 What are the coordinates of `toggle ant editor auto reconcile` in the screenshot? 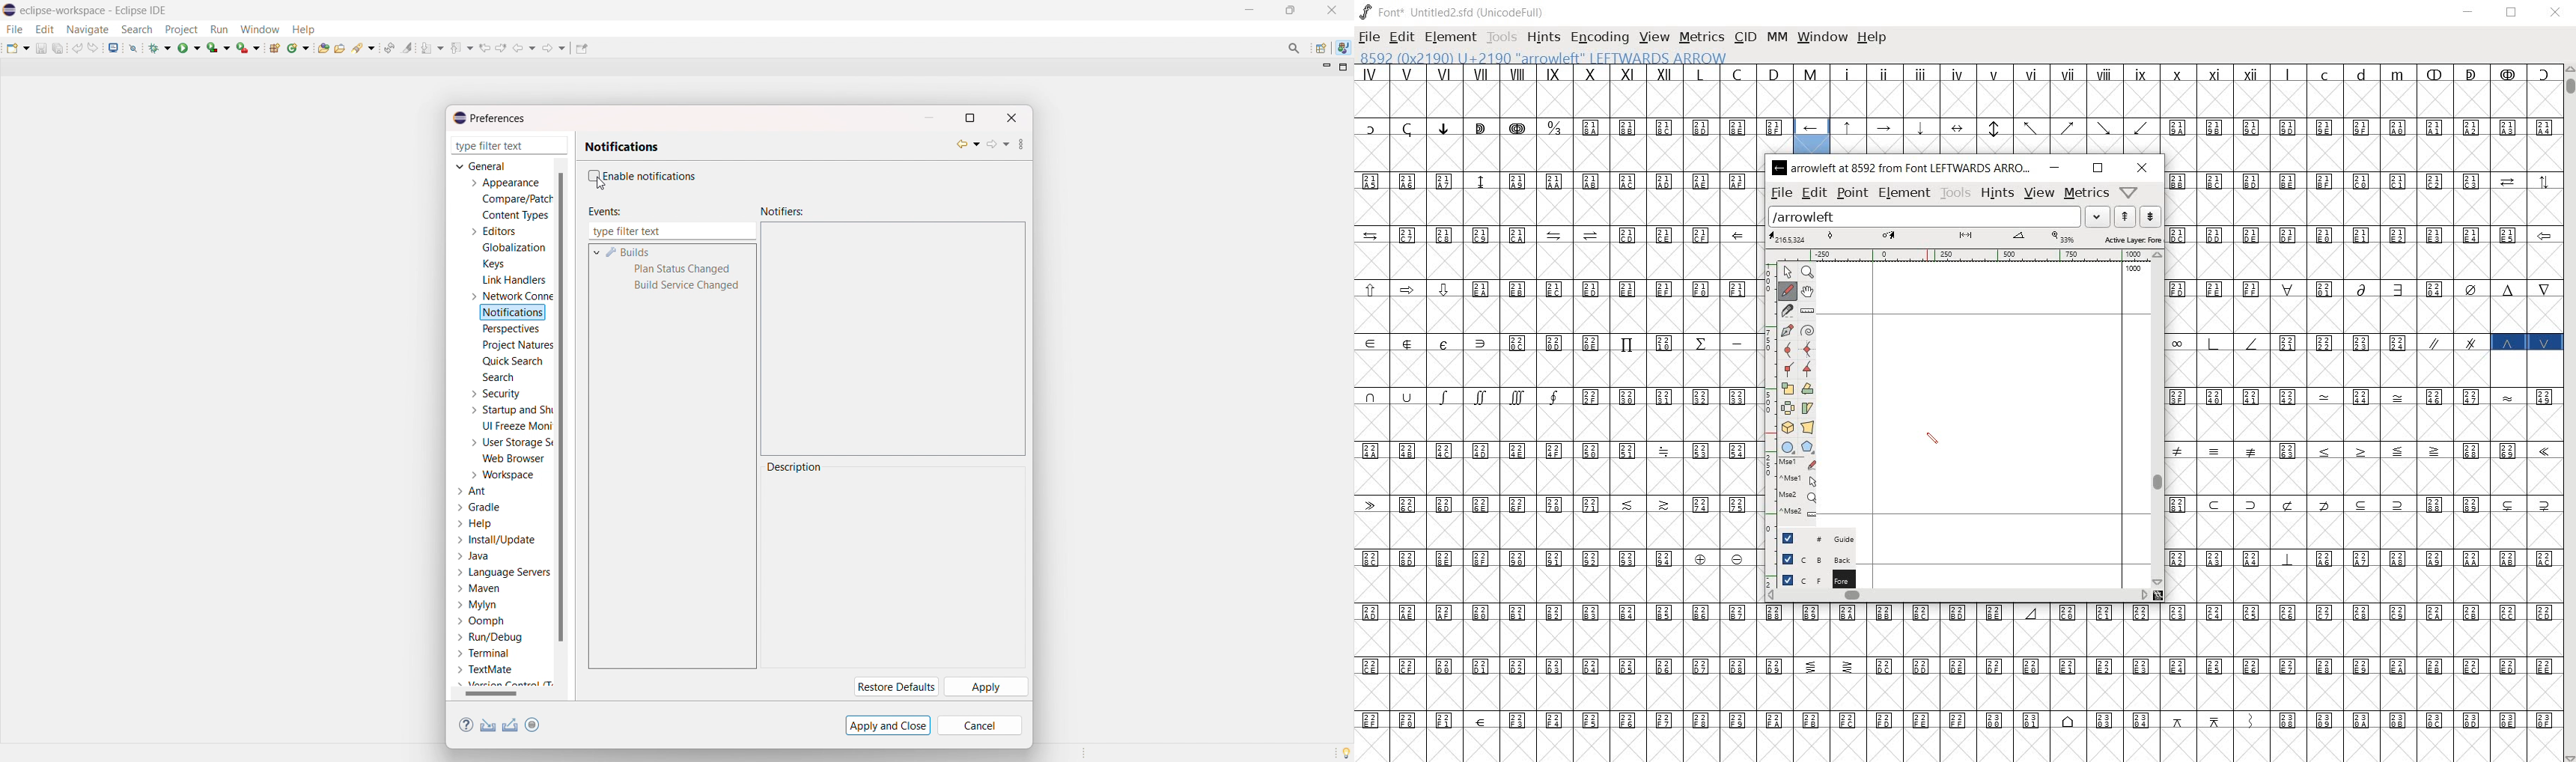 It's located at (389, 47).